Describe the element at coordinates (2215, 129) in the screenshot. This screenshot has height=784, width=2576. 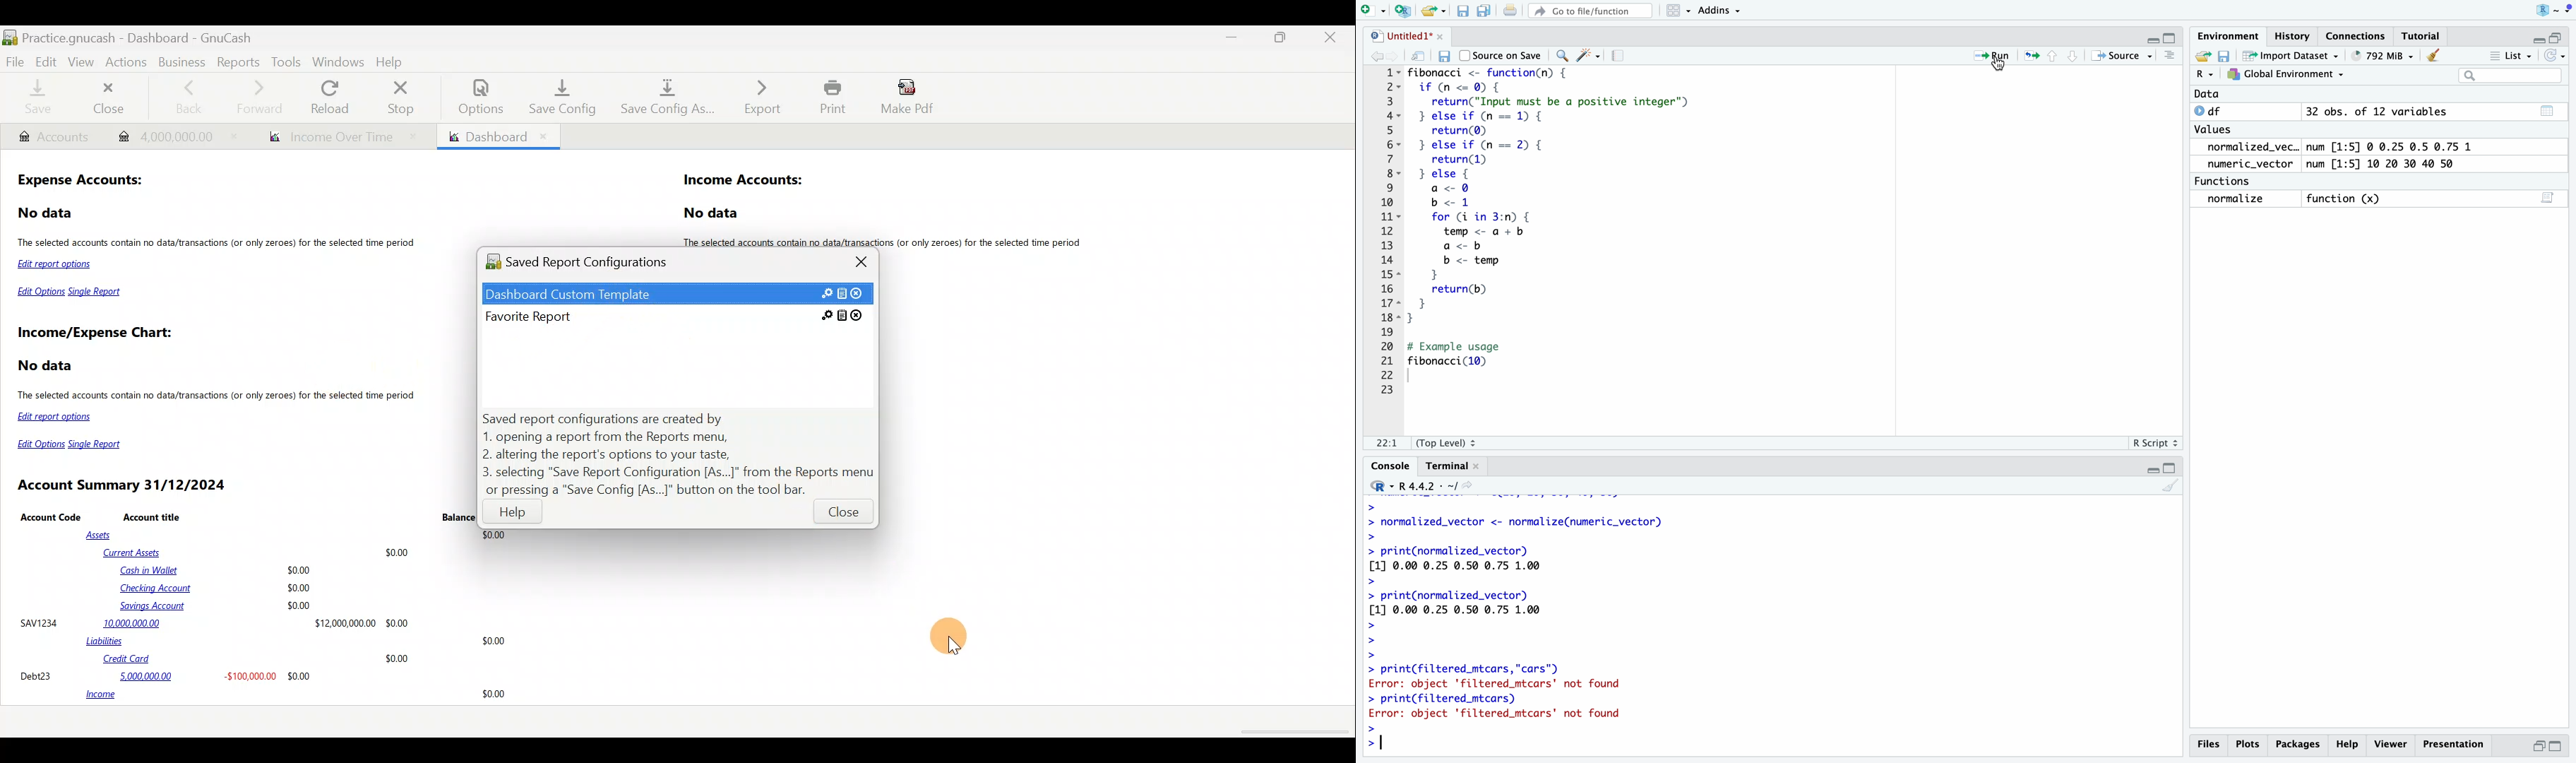
I see `values` at that location.